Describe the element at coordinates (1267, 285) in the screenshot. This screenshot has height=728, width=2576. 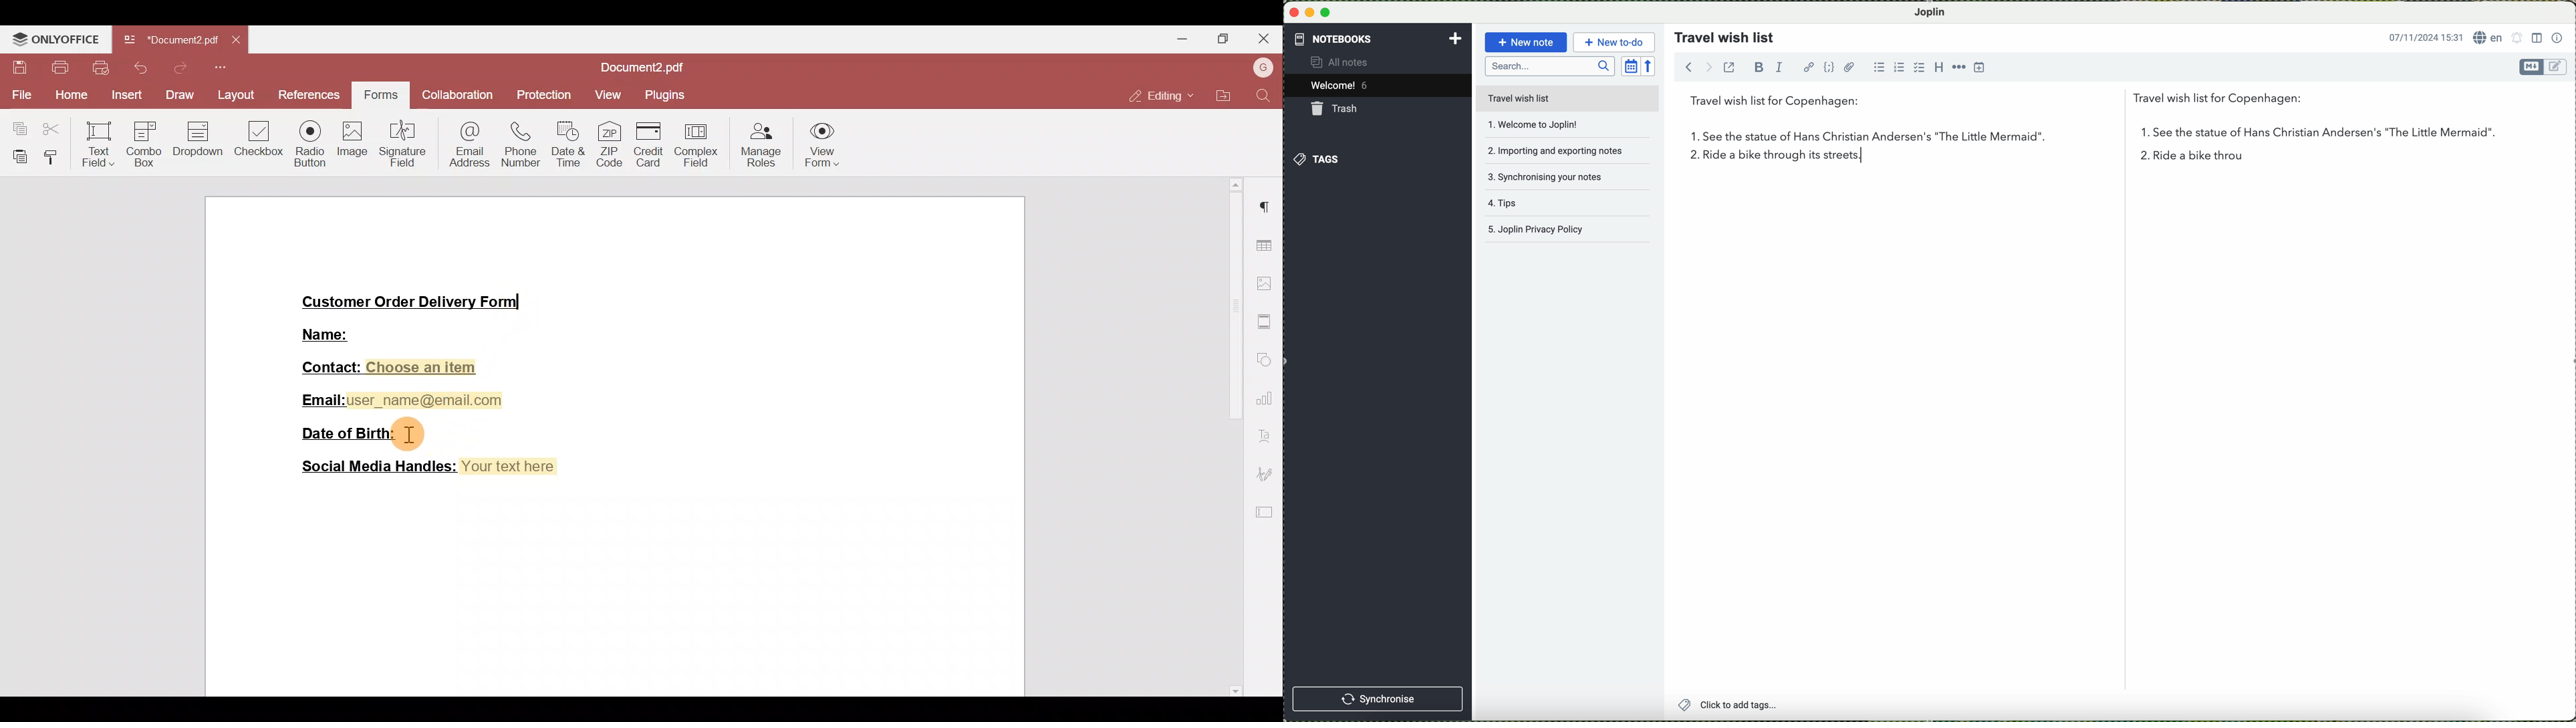
I see `Image settings` at that location.